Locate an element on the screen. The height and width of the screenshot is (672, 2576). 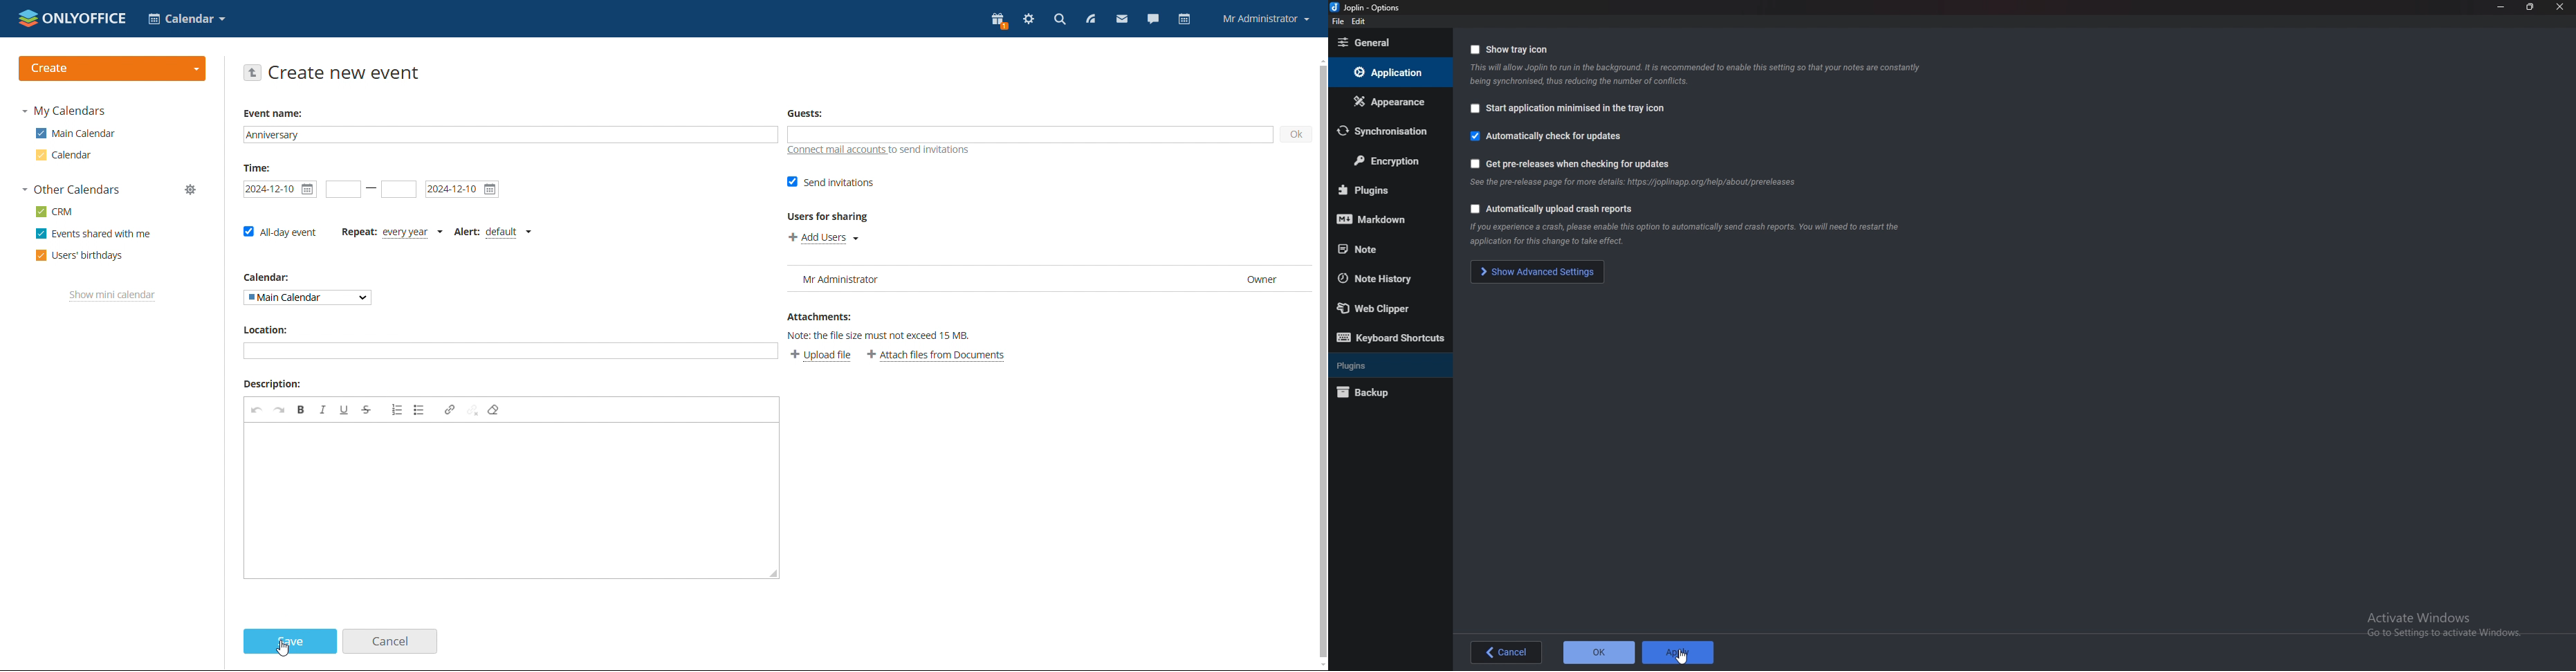
Plugins is located at coordinates (1383, 188).